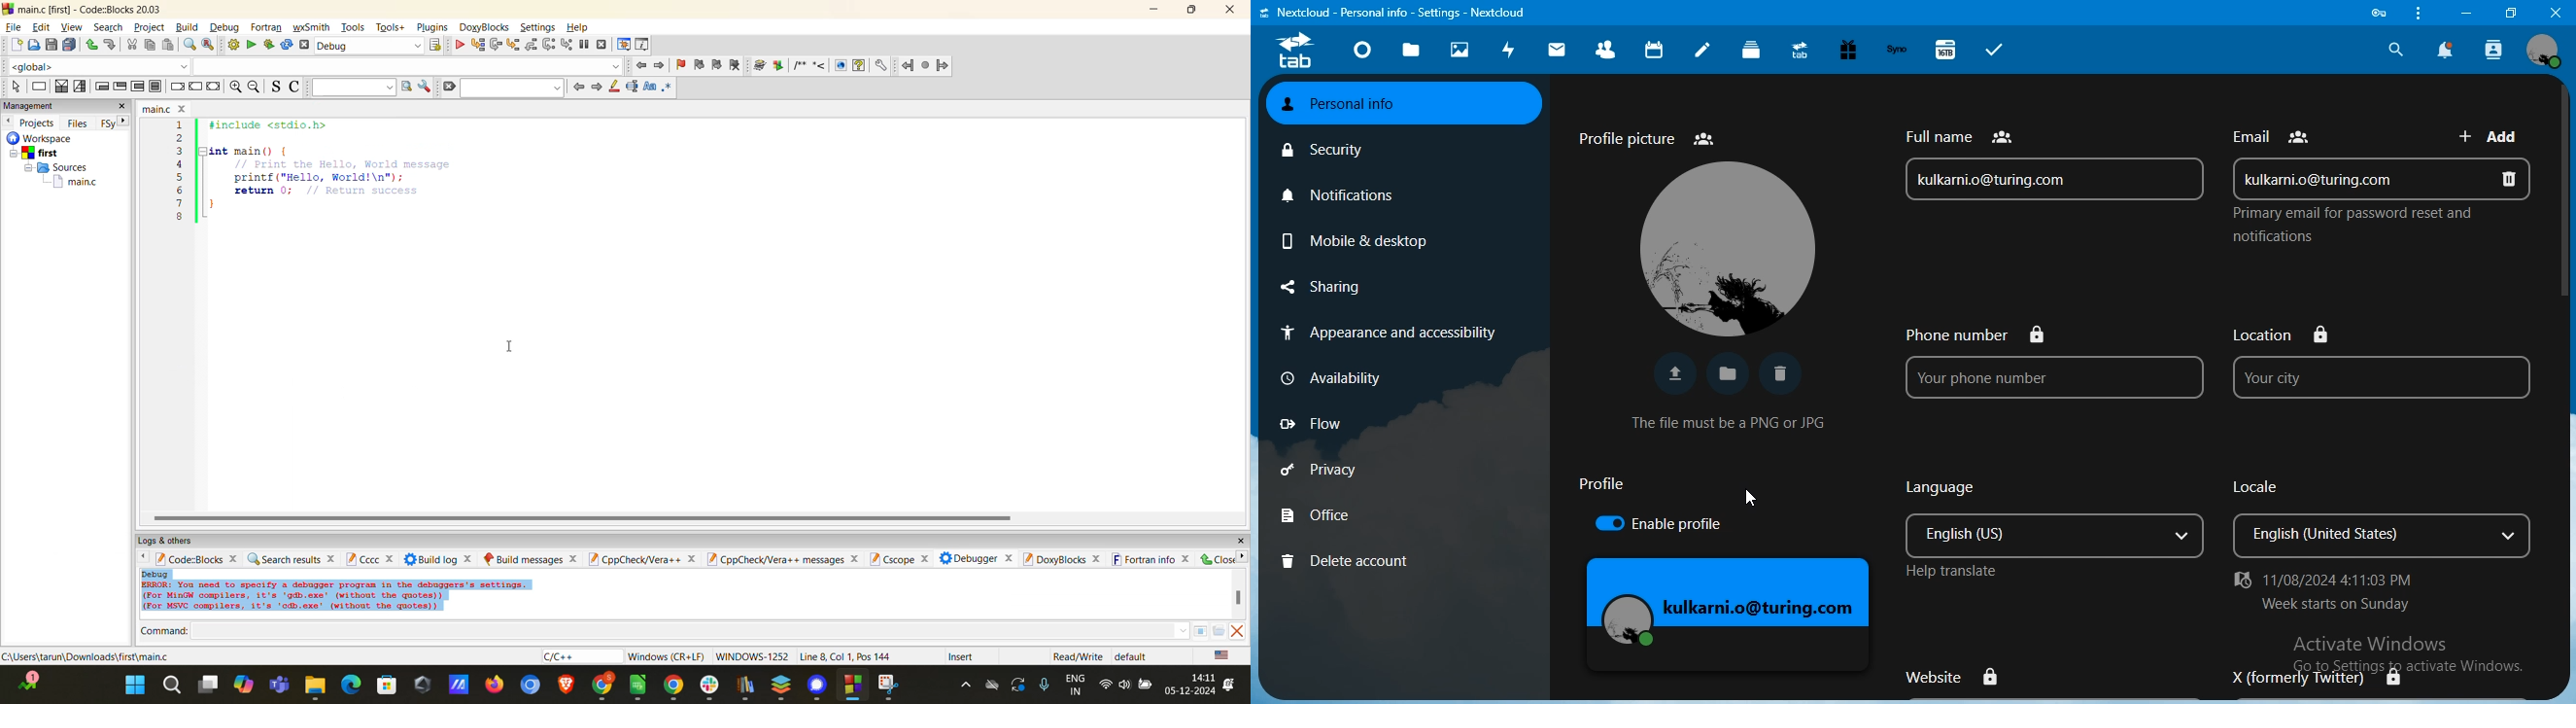 Image resolution: width=2576 pixels, height=728 pixels. What do you see at coordinates (354, 87) in the screenshot?
I see `text to search` at bounding box center [354, 87].